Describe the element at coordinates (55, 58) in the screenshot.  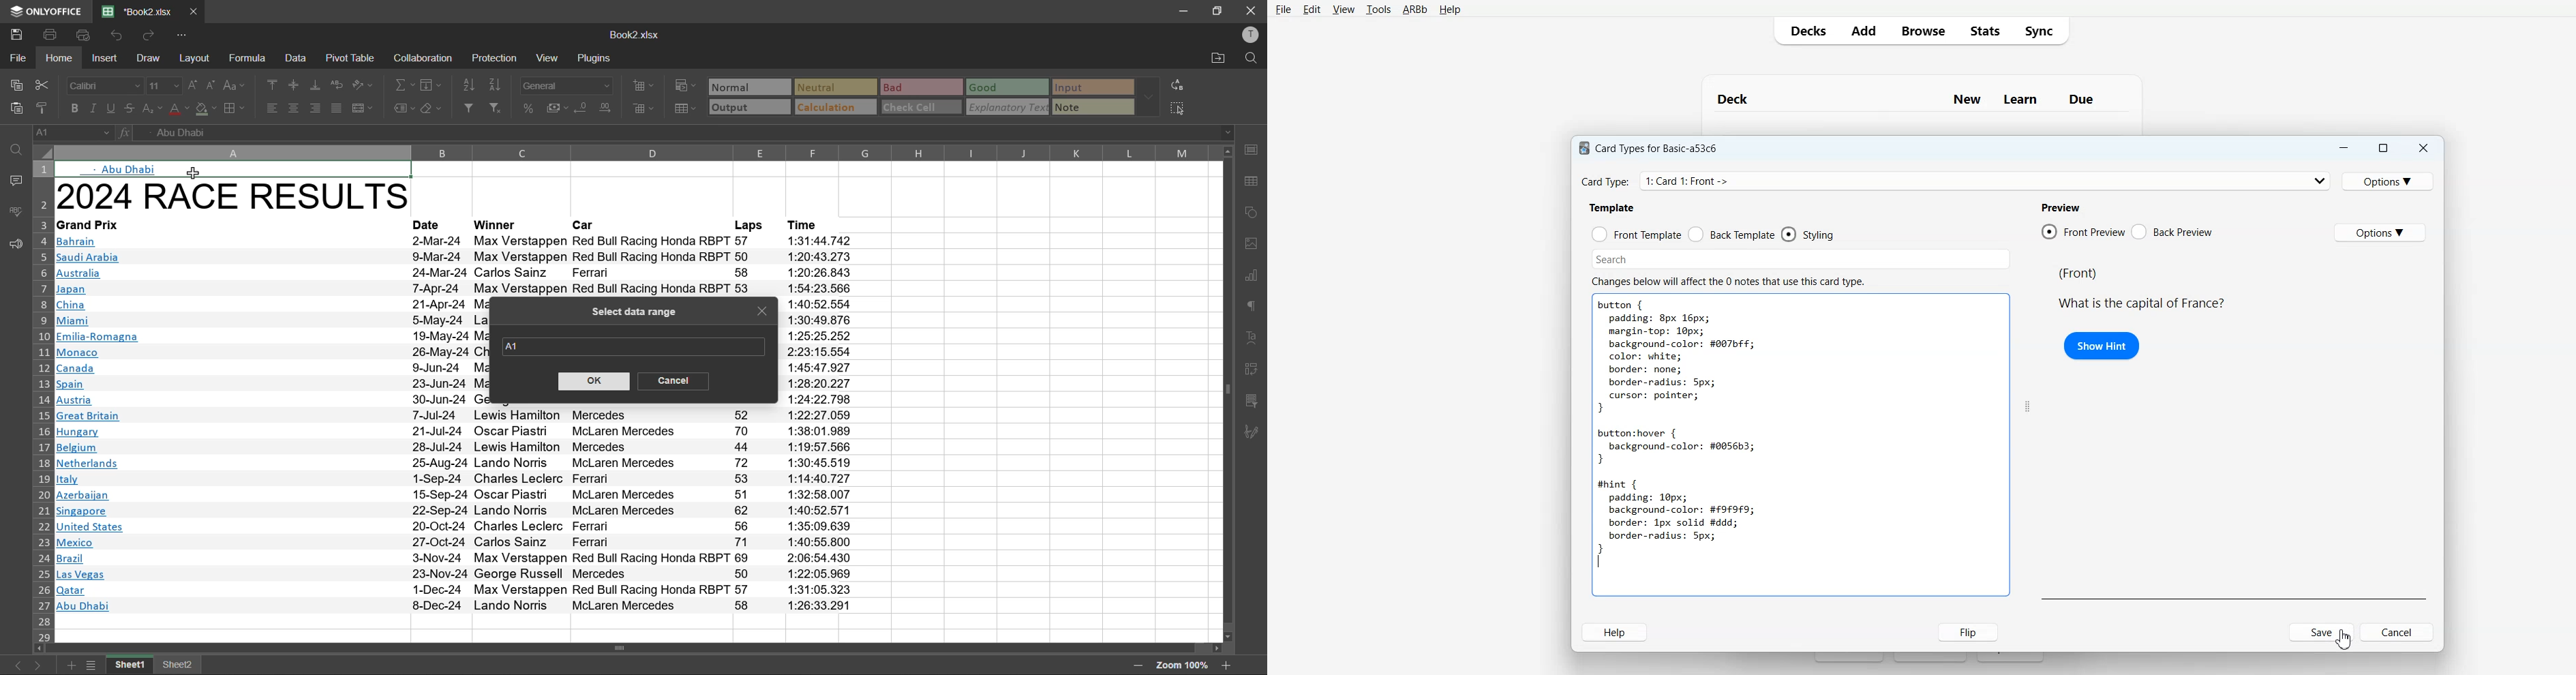
I see `home` at that location.